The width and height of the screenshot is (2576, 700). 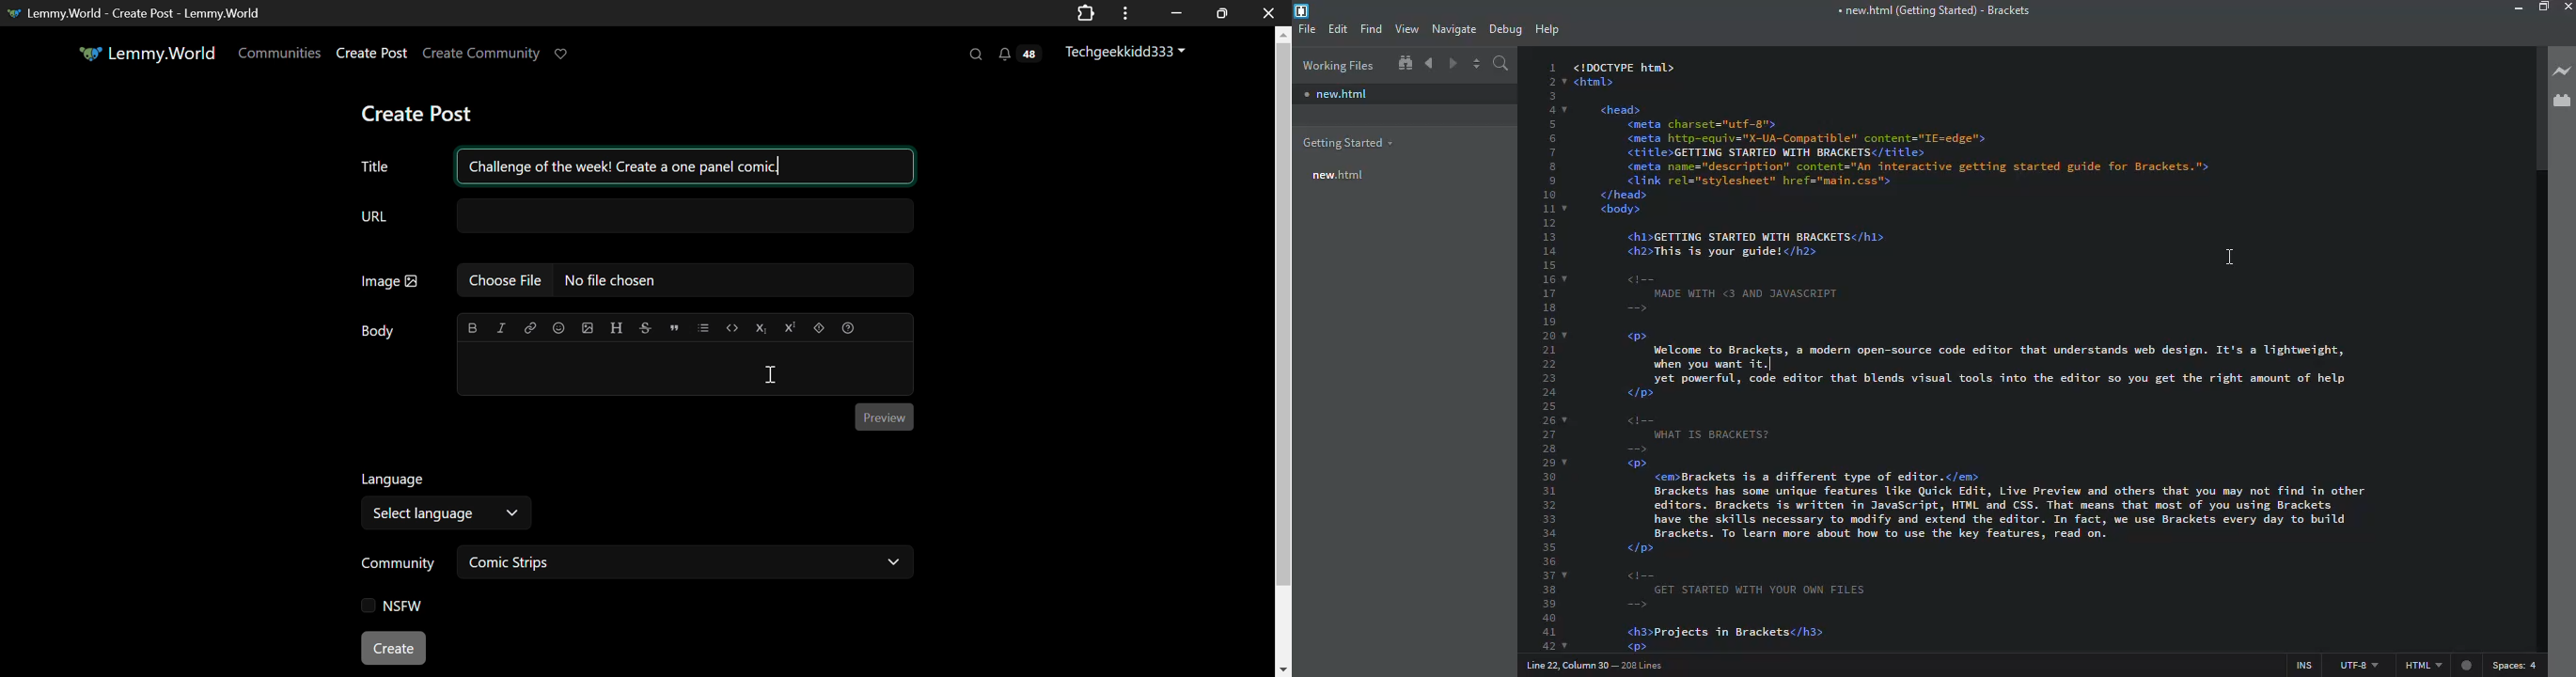 I want to click on Create Post, so click(x=373, y=55).